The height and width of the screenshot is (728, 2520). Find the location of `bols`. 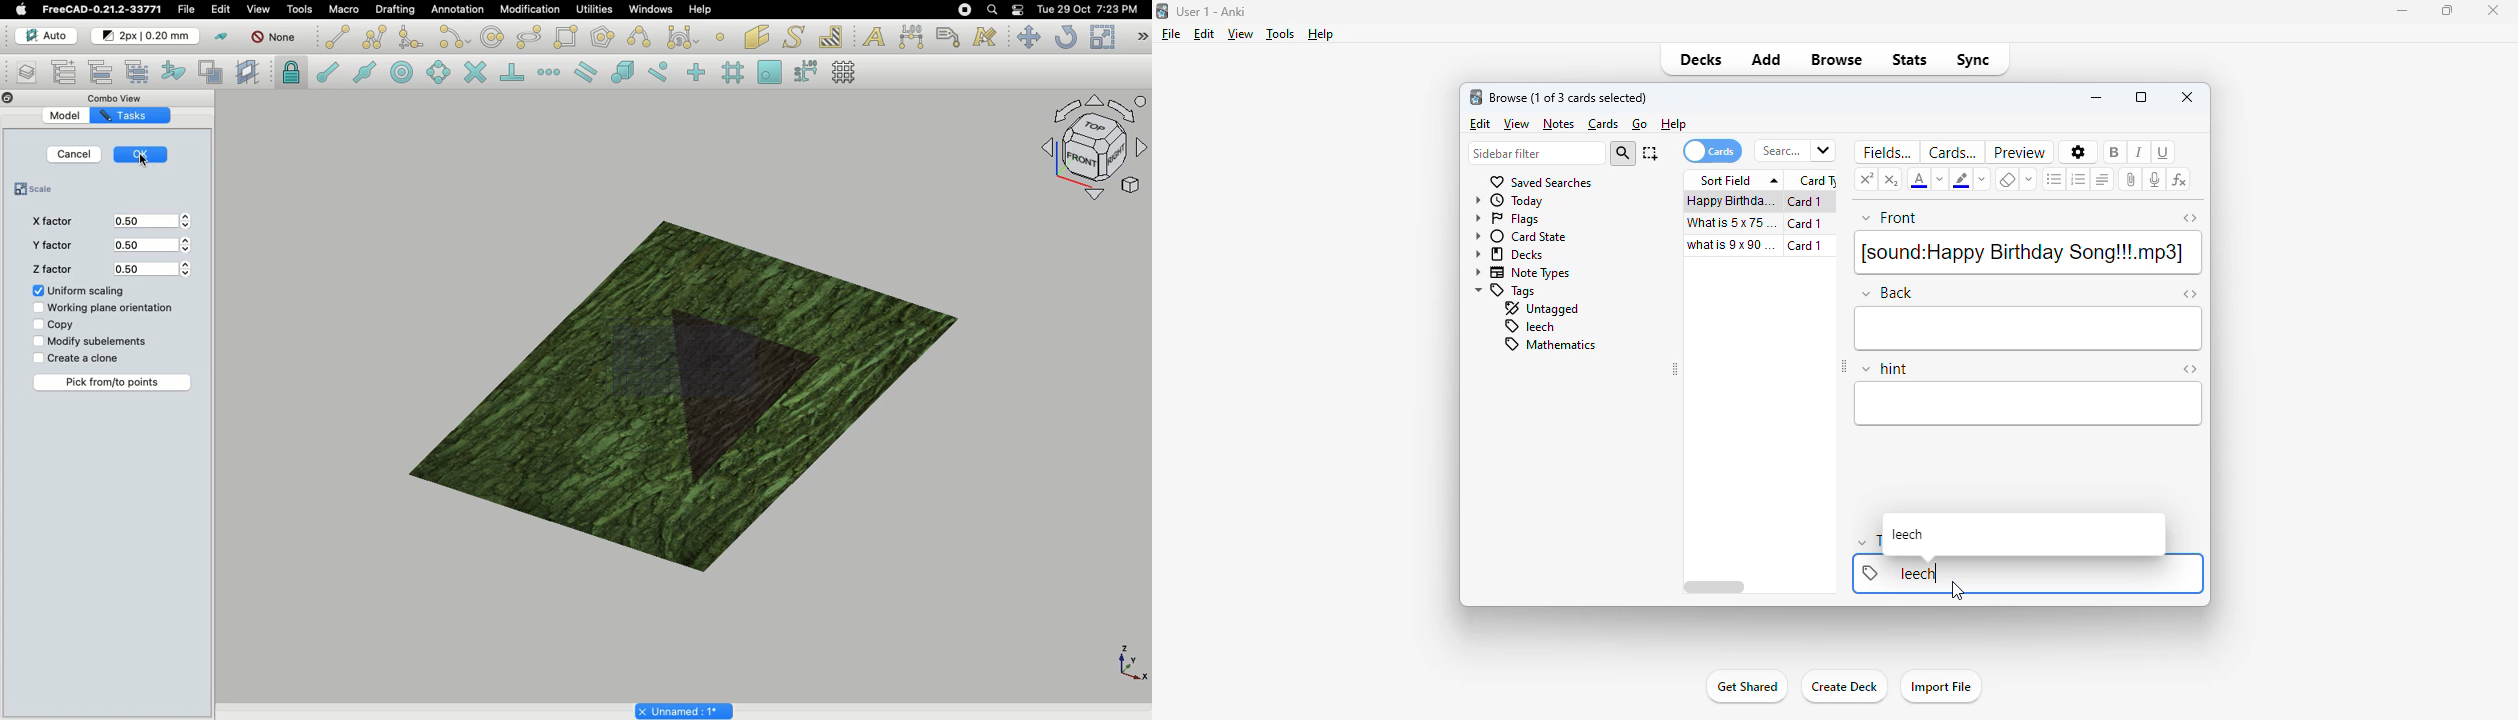

bols is located at coordinates (2116, 151).